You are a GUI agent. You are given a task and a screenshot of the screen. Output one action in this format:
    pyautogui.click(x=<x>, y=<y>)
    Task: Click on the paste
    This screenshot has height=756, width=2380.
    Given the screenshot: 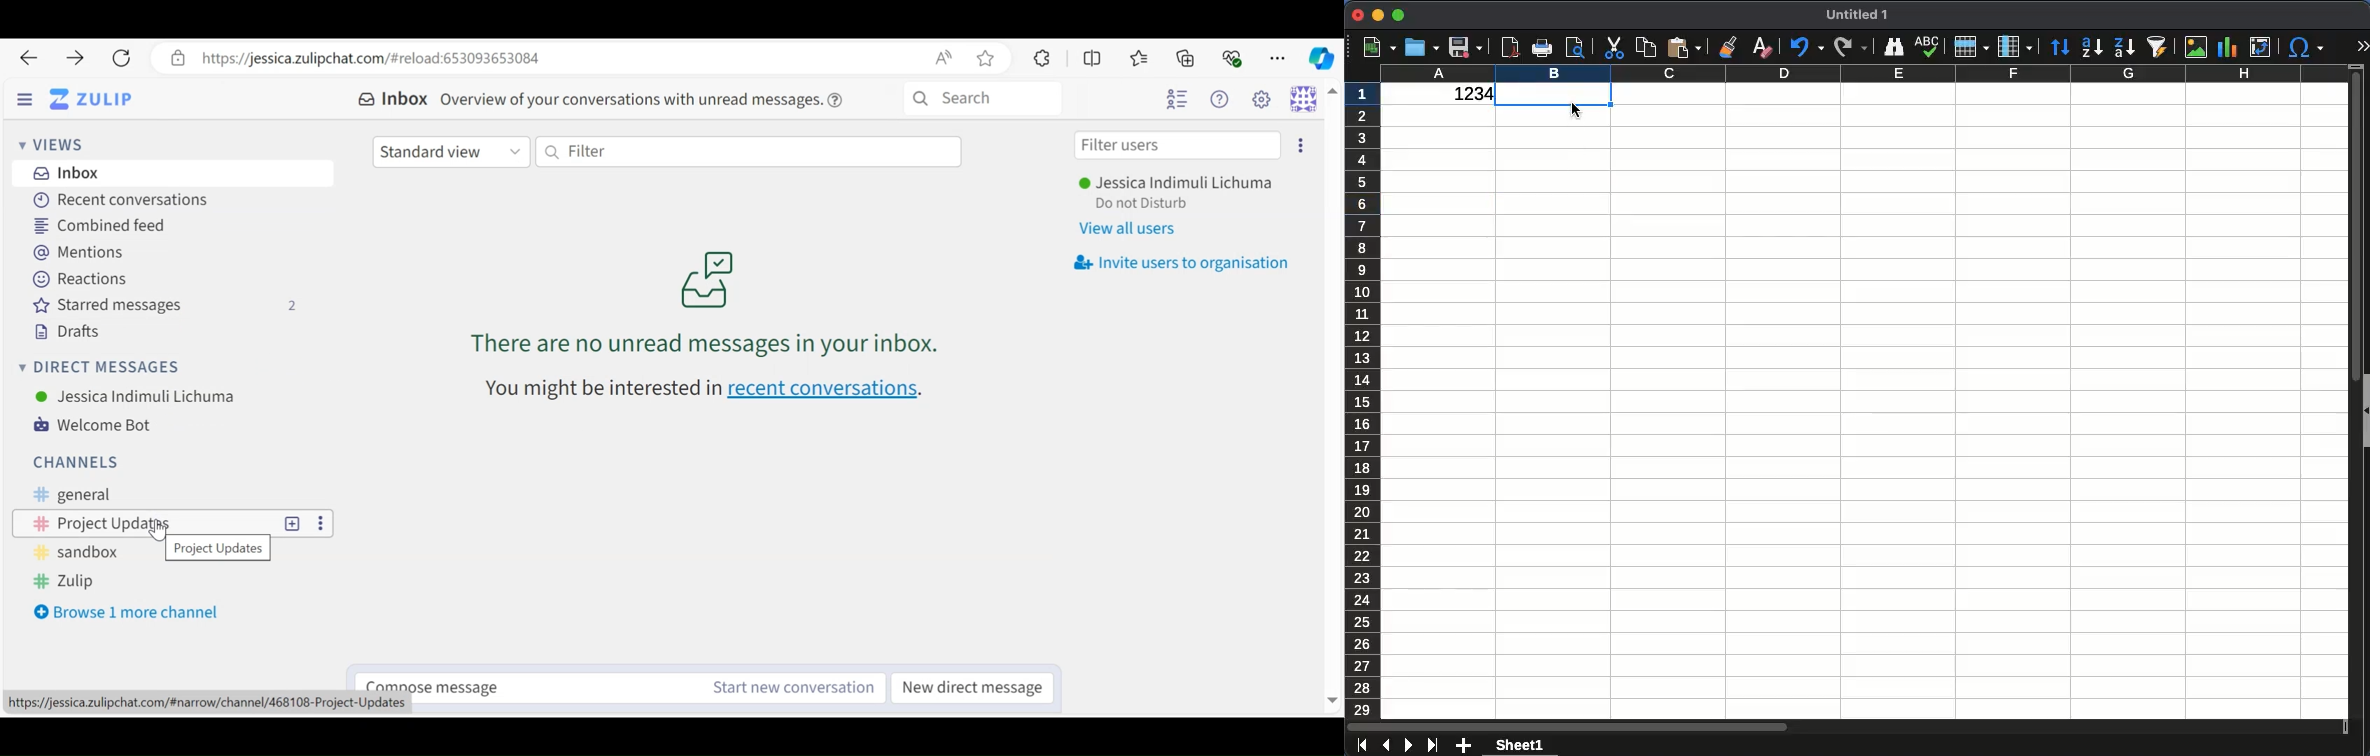 What is the action you would take?
    pyautogui.click(x=1684, y=47)
    